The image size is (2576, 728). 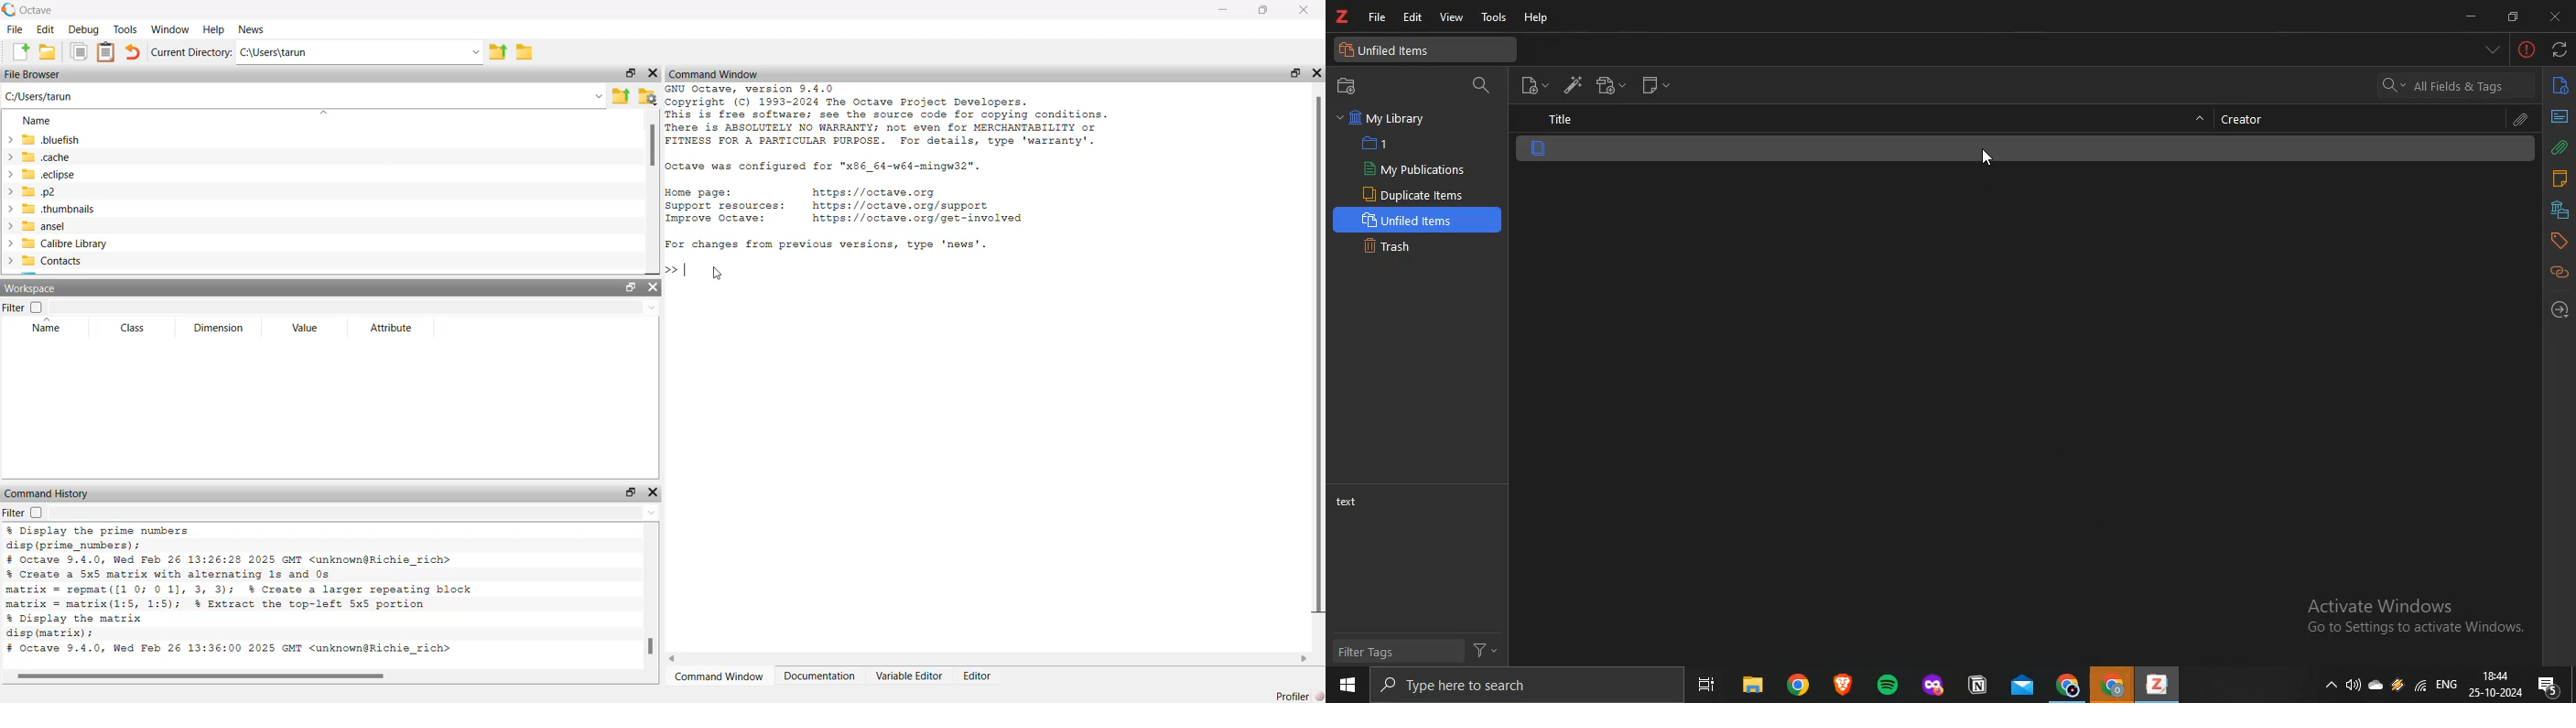 What do you see at coordinates (1344, 687) in the screenshot?
I see `start` at bounding box center [1344, 687].